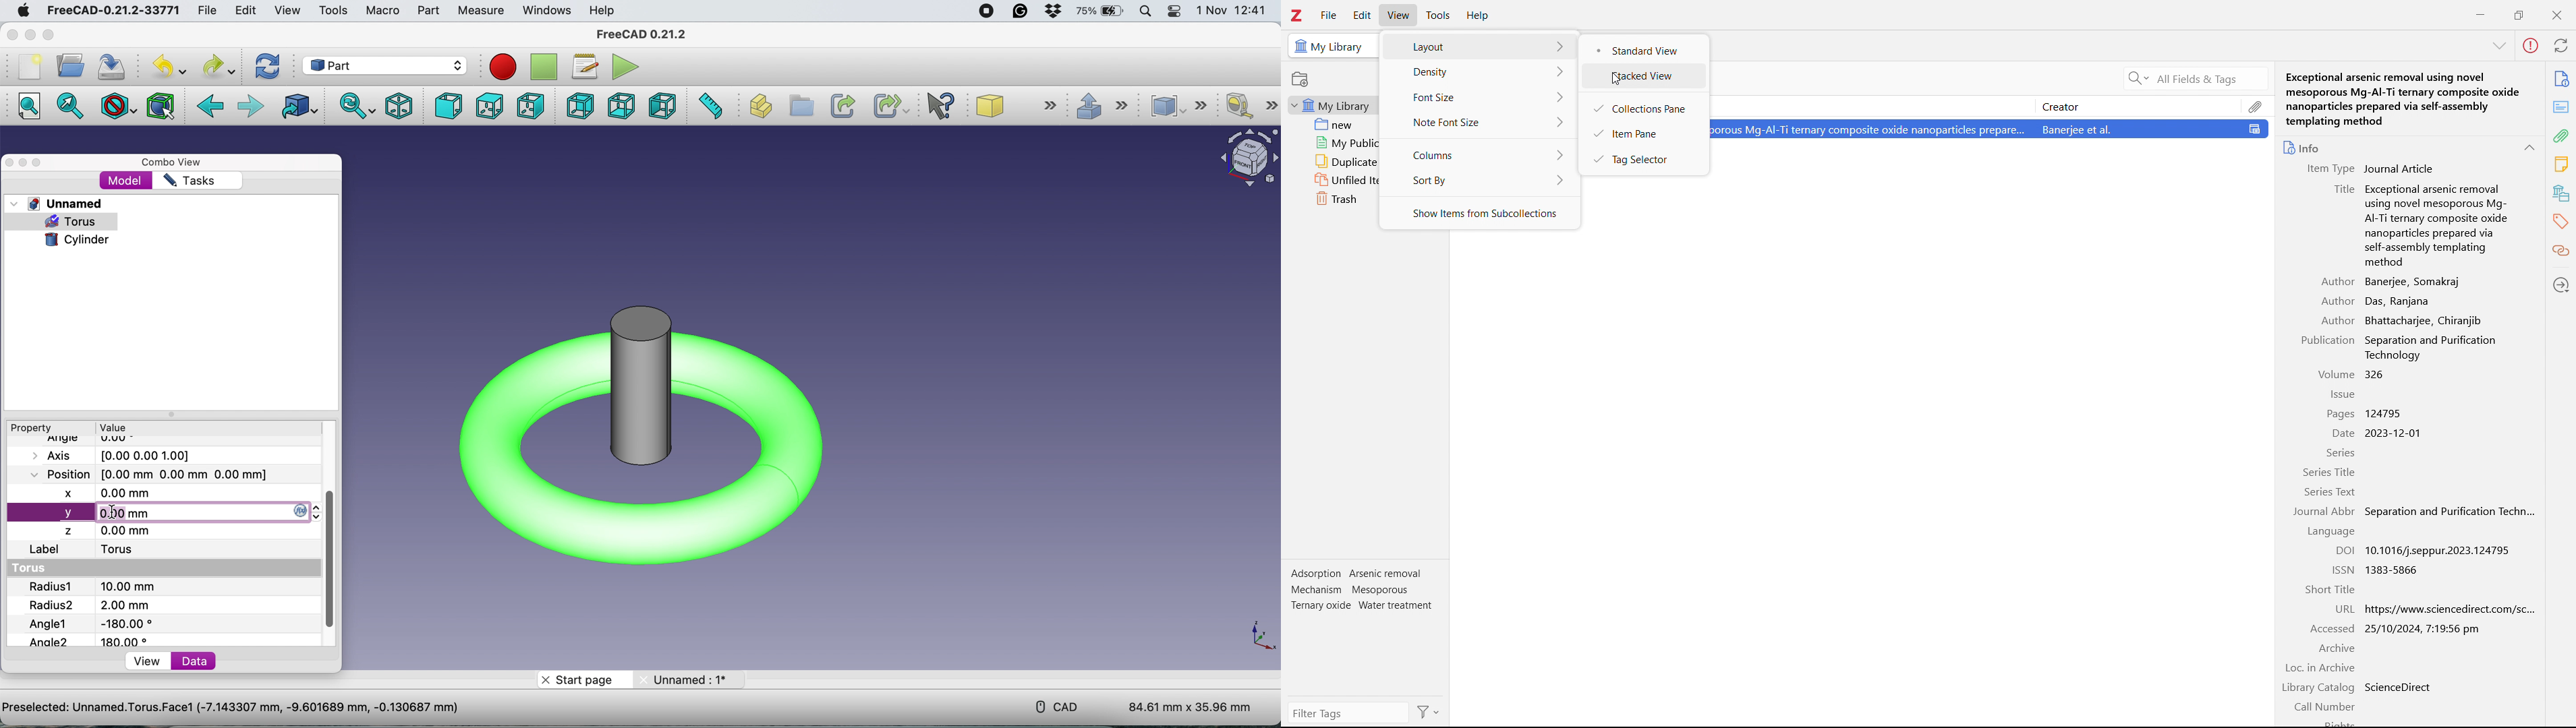  I want to click on Accessed, so click(2331, 628).